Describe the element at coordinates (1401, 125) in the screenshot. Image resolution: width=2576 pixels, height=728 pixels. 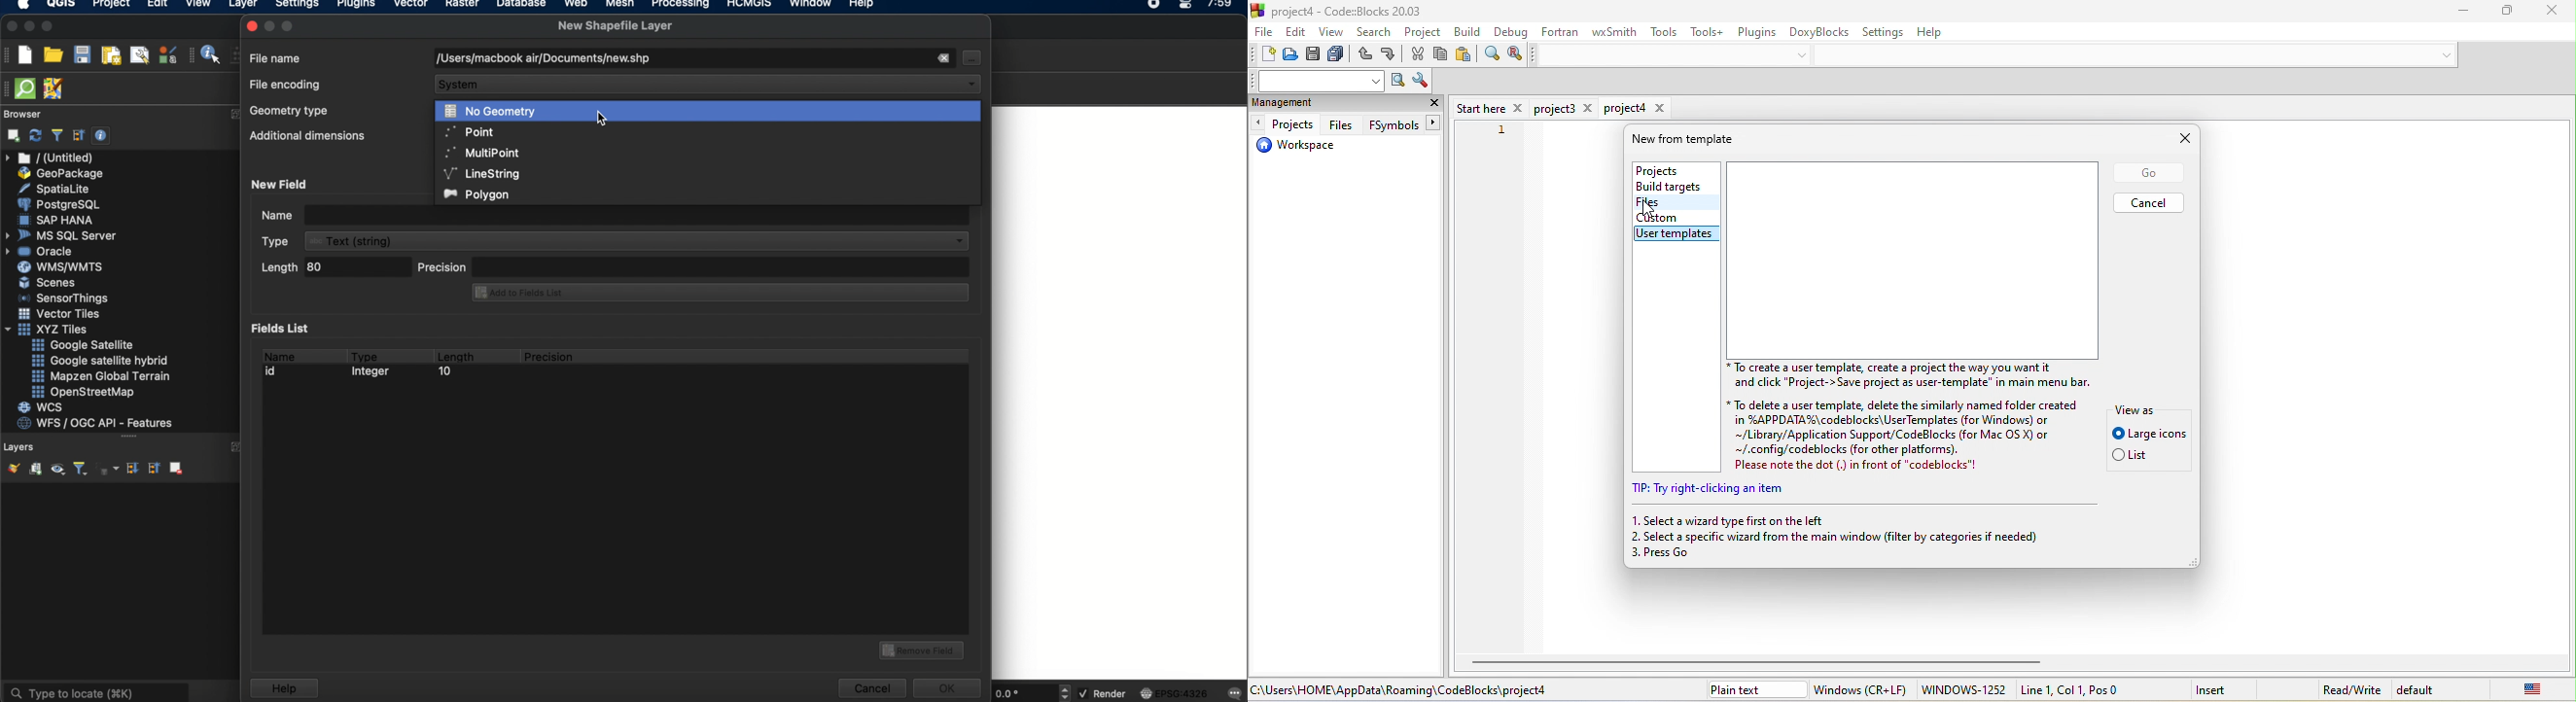
I see `fsymbols` at that location.